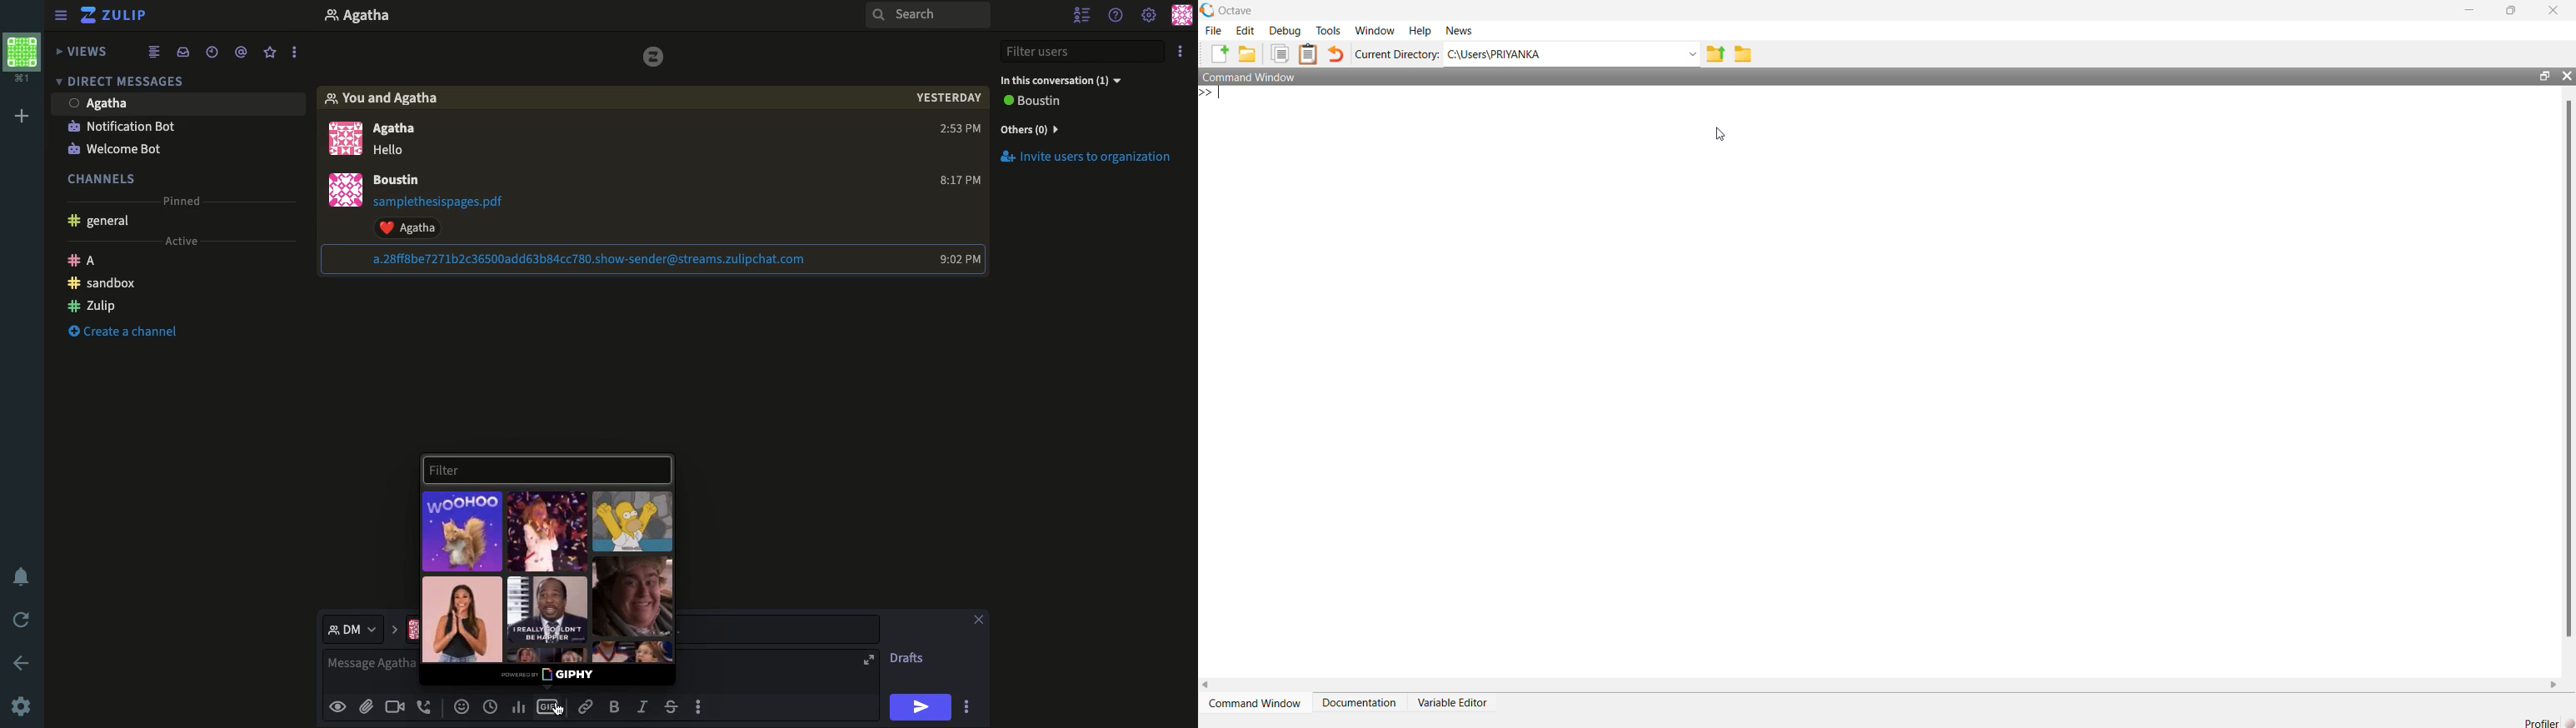 The image size is (2576, 728). What do you see at coordinates (1328, 29) in the screenshot?
I see `Tools` at bounding box center [1328, 29].